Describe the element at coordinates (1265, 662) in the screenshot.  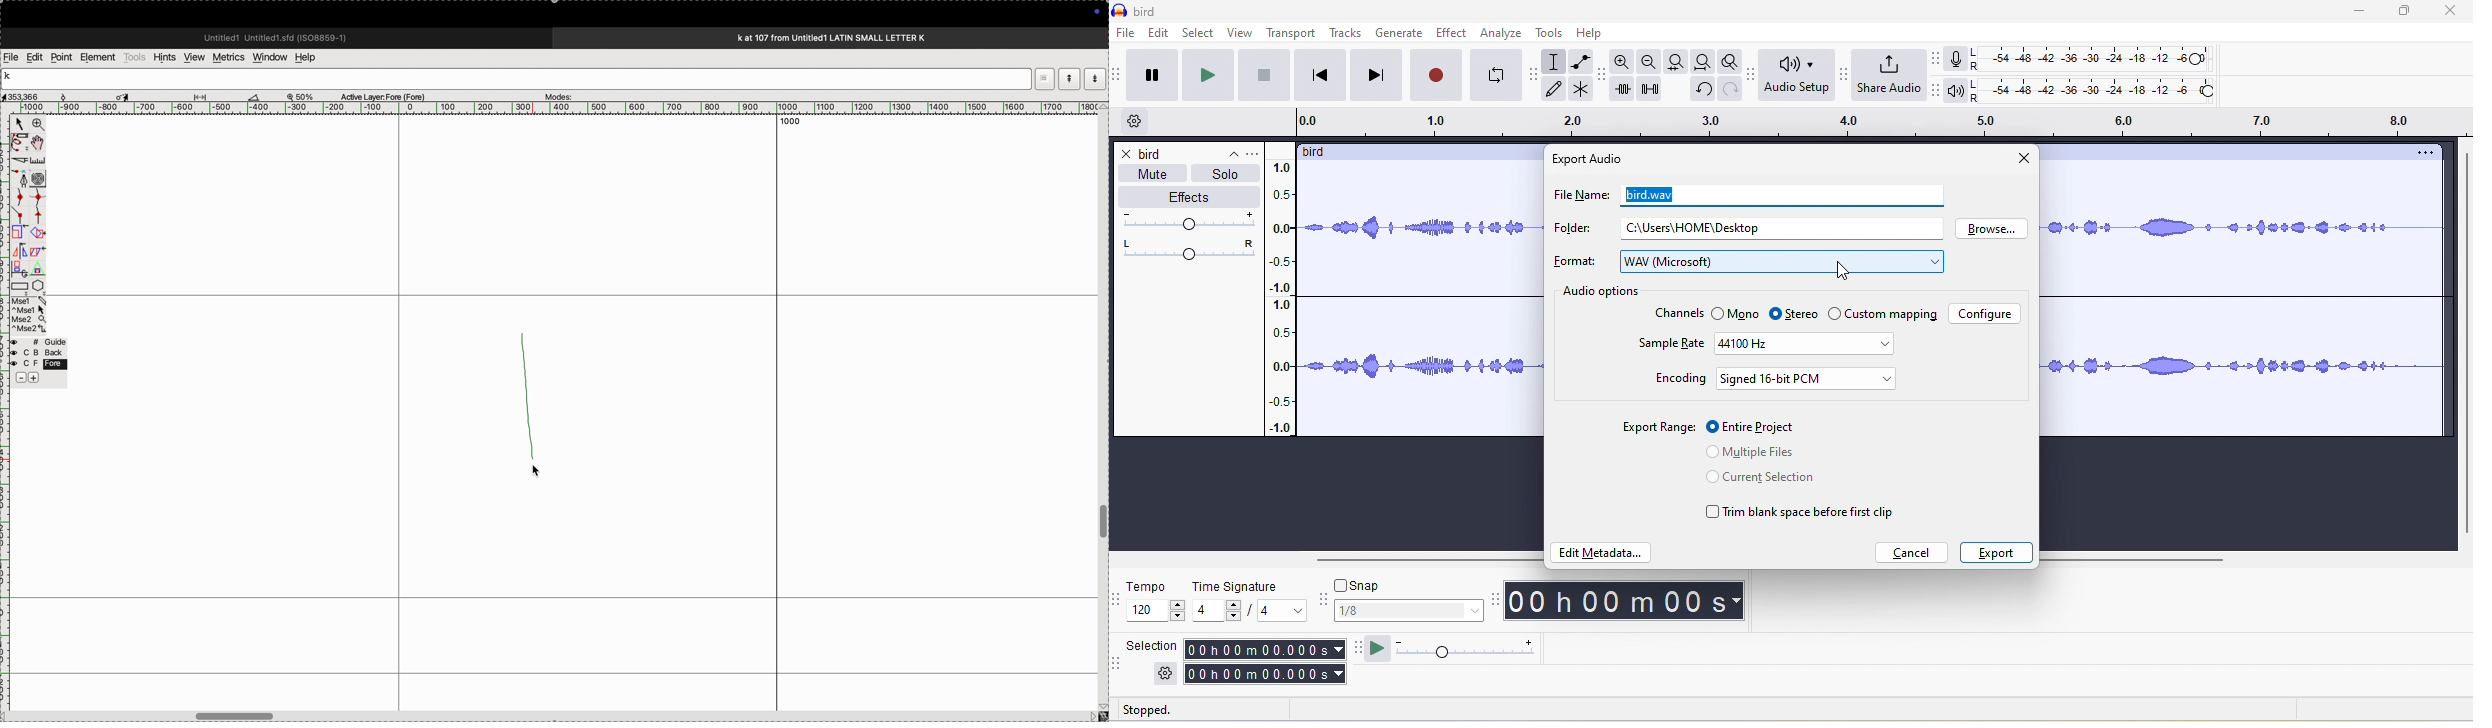
I see `selection` at that location.